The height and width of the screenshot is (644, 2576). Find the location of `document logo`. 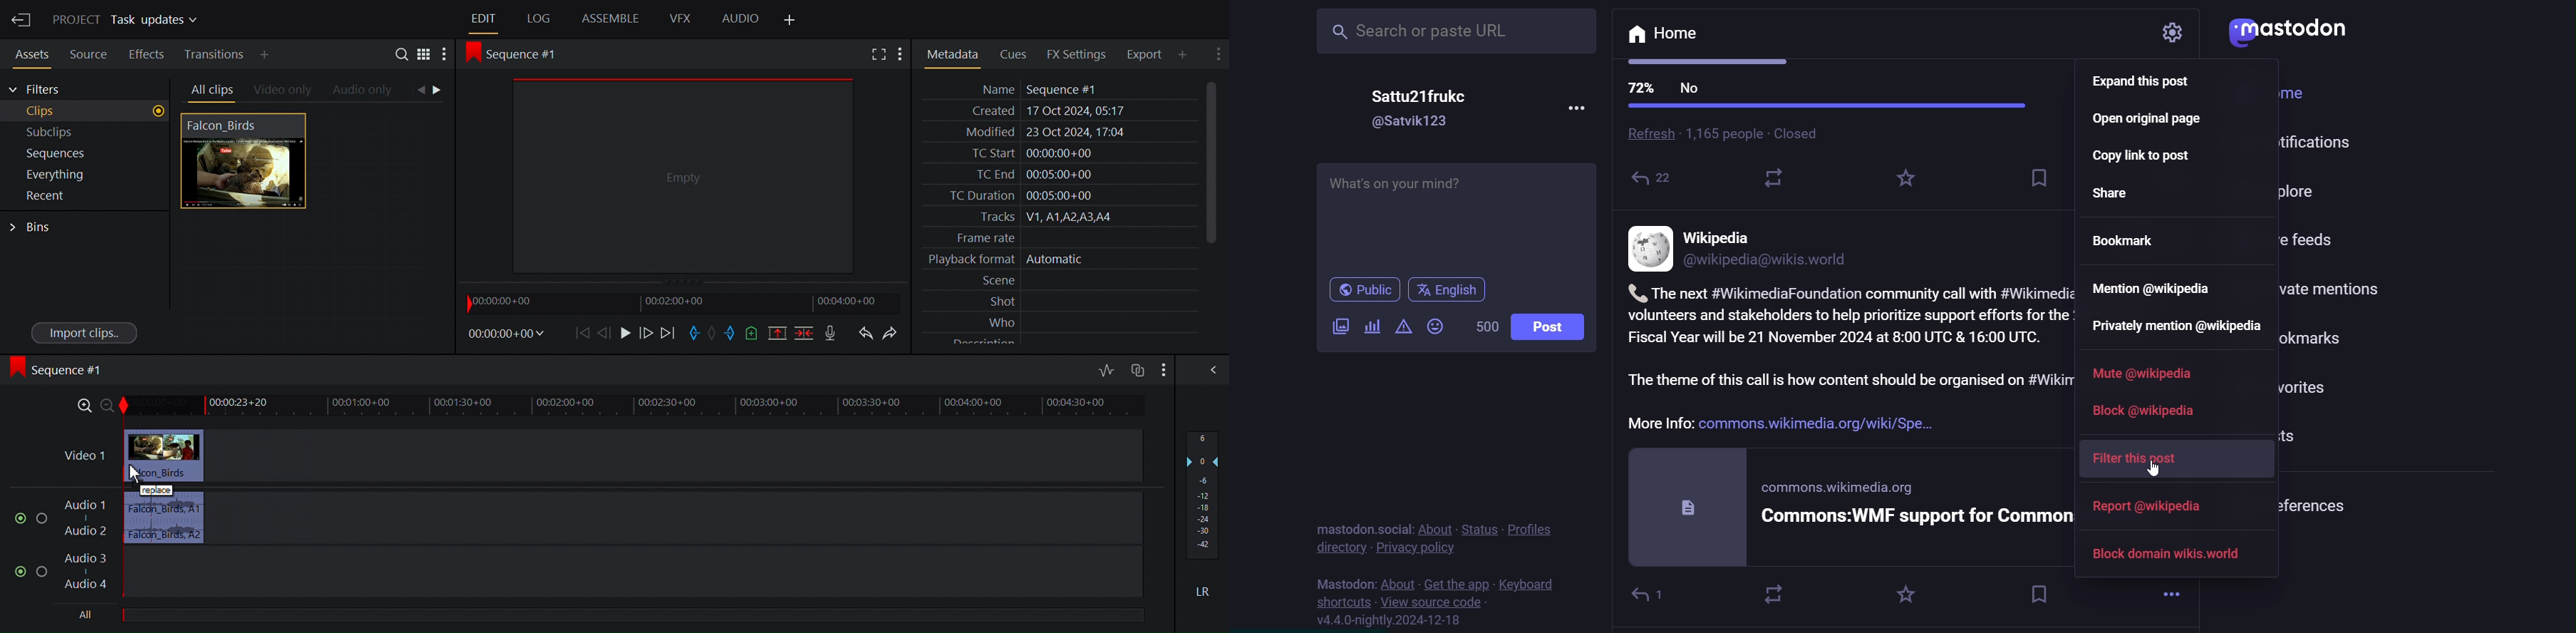

document logo is located at coordinates (1688, 506).